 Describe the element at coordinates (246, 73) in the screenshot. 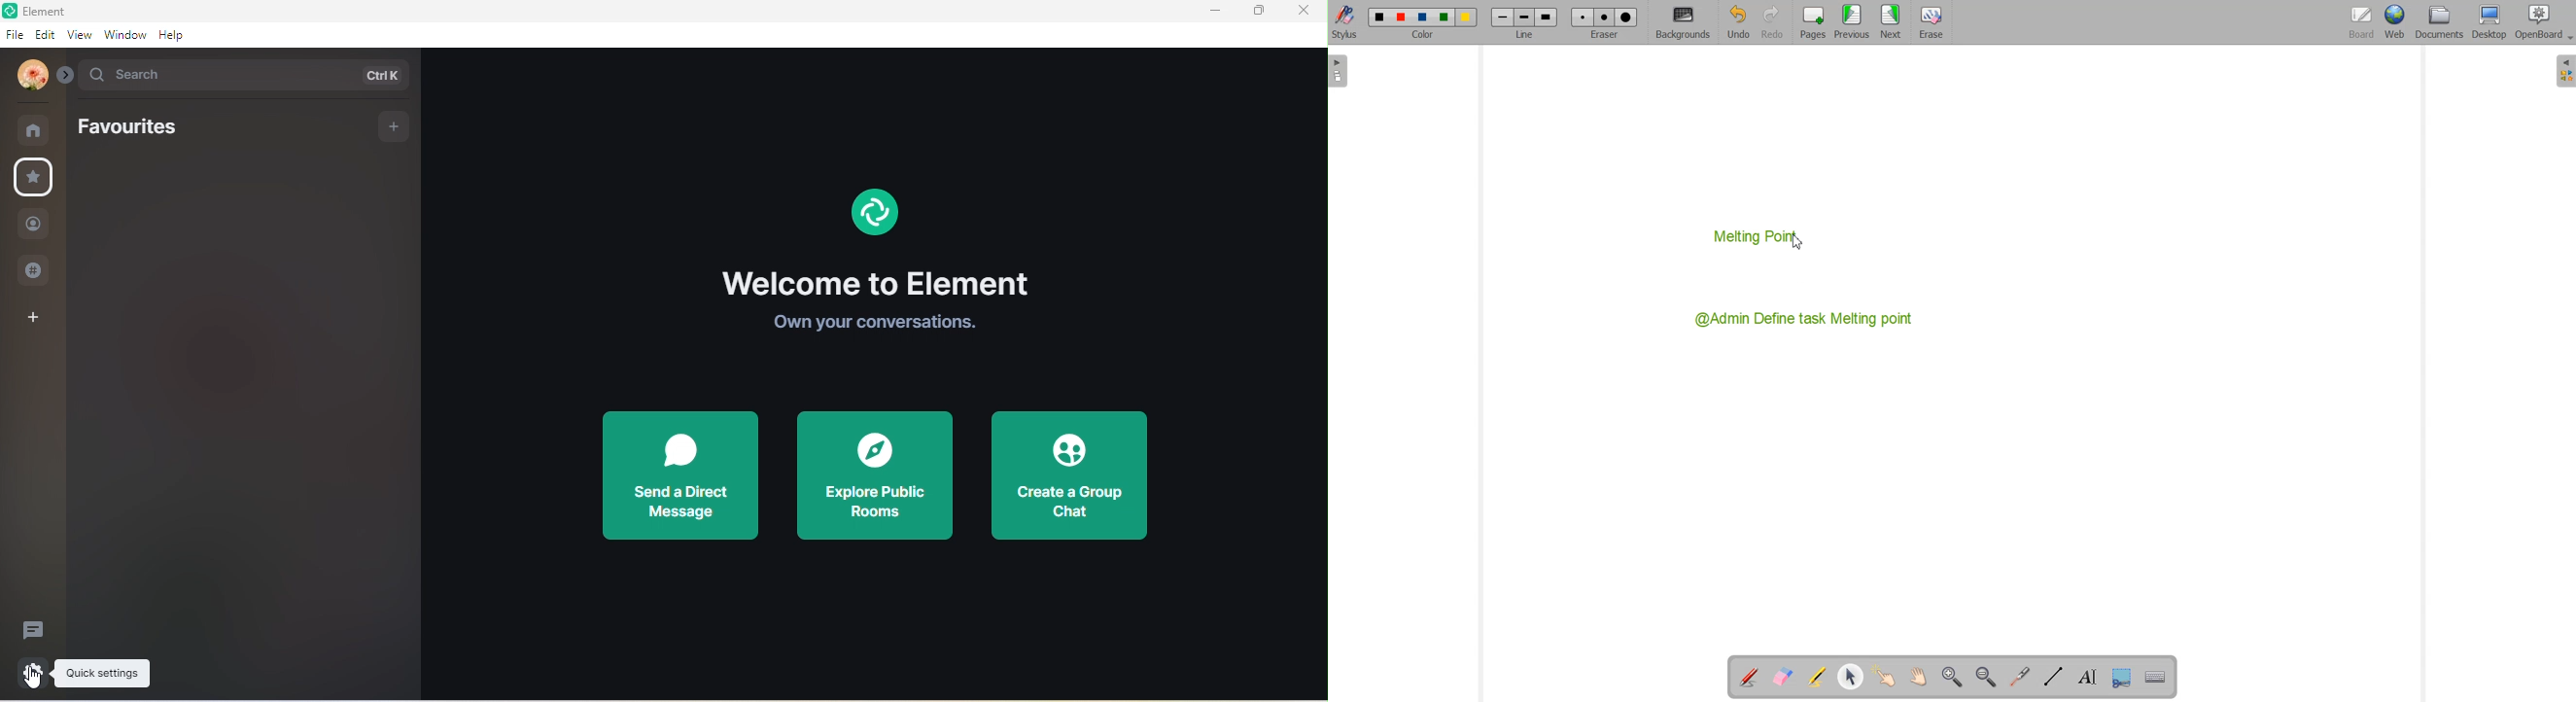

I see `search` at that location.